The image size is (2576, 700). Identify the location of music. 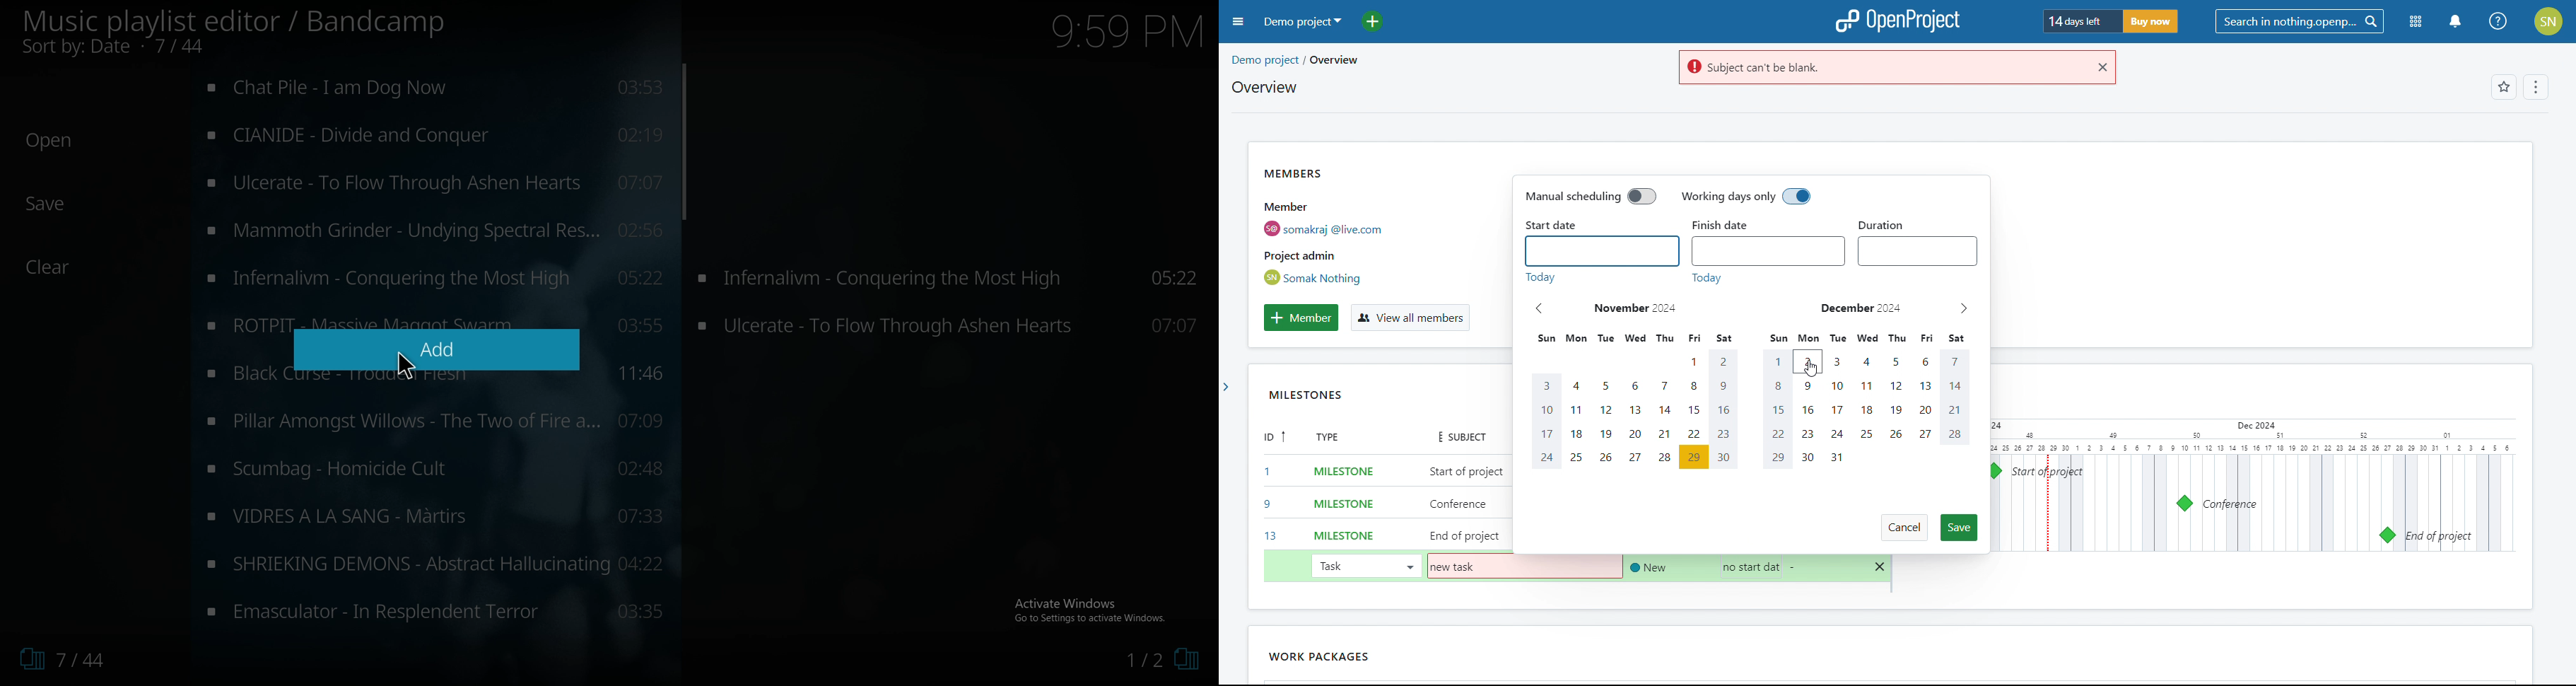
(440, 614).